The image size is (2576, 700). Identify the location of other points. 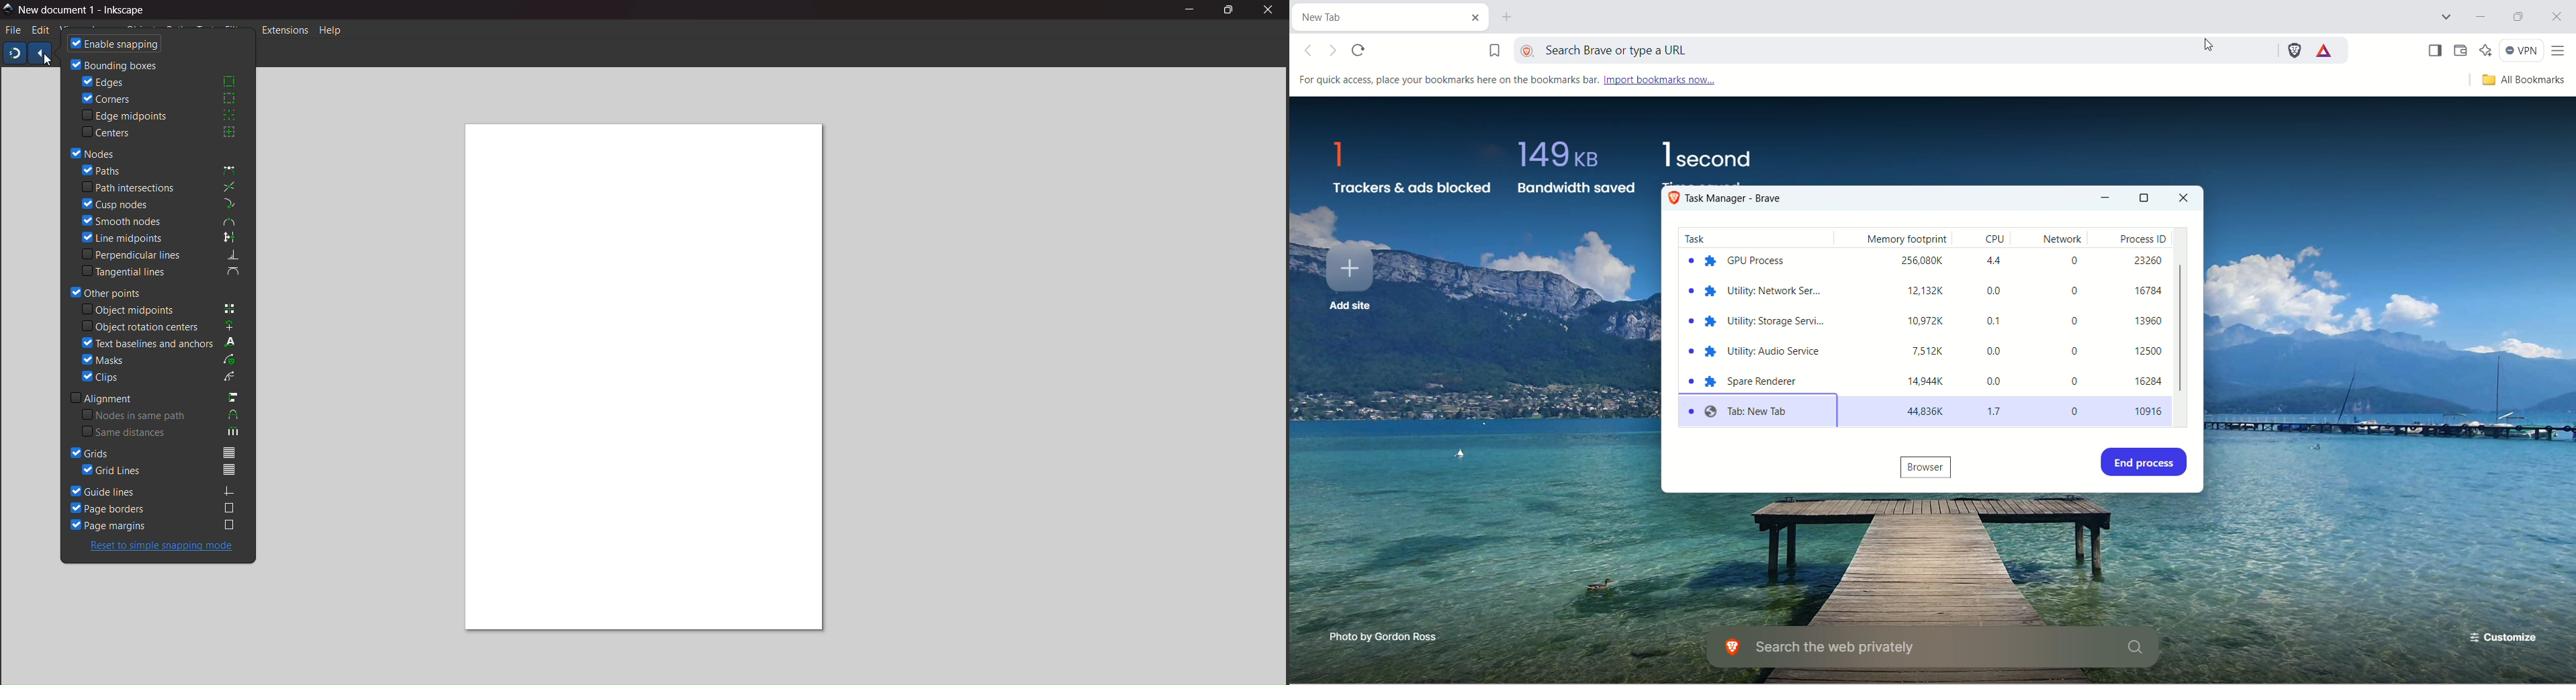
(109, 291).